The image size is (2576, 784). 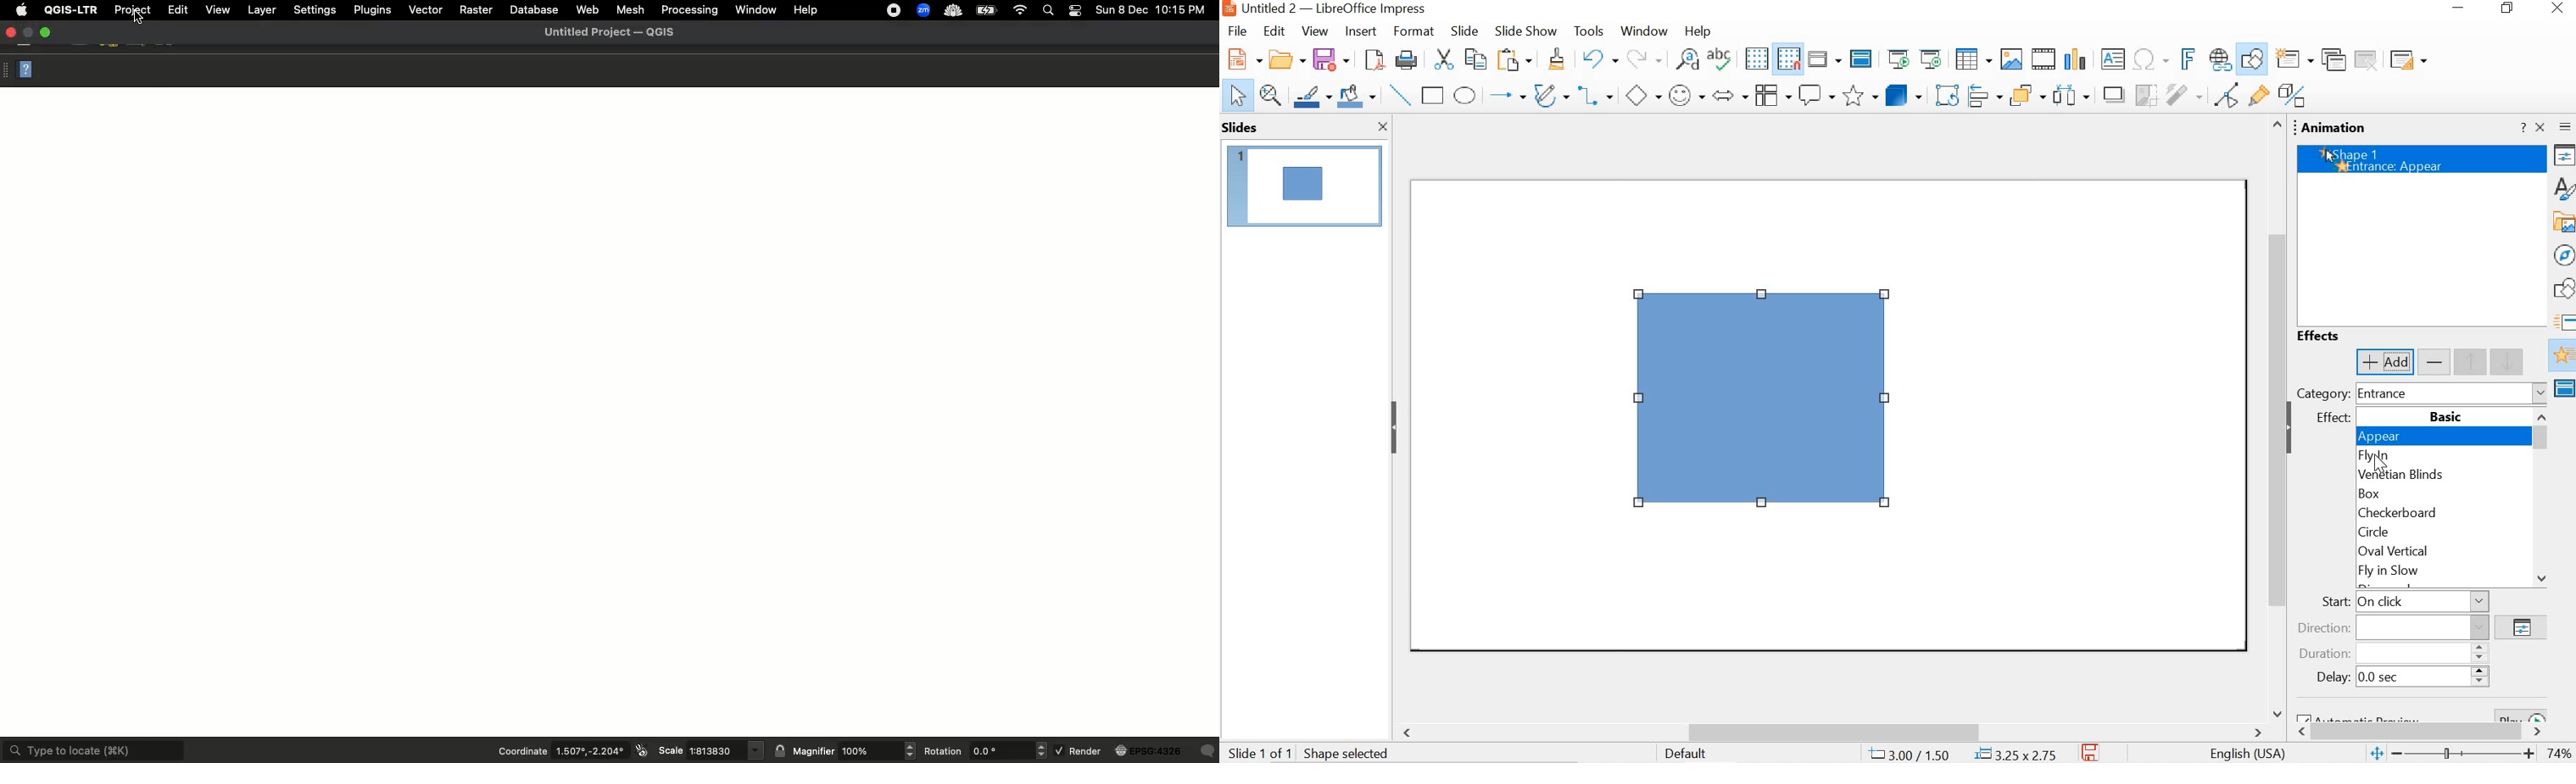 I want to click on shape 1 Entrance Appear, so click(x=2422, y=159).